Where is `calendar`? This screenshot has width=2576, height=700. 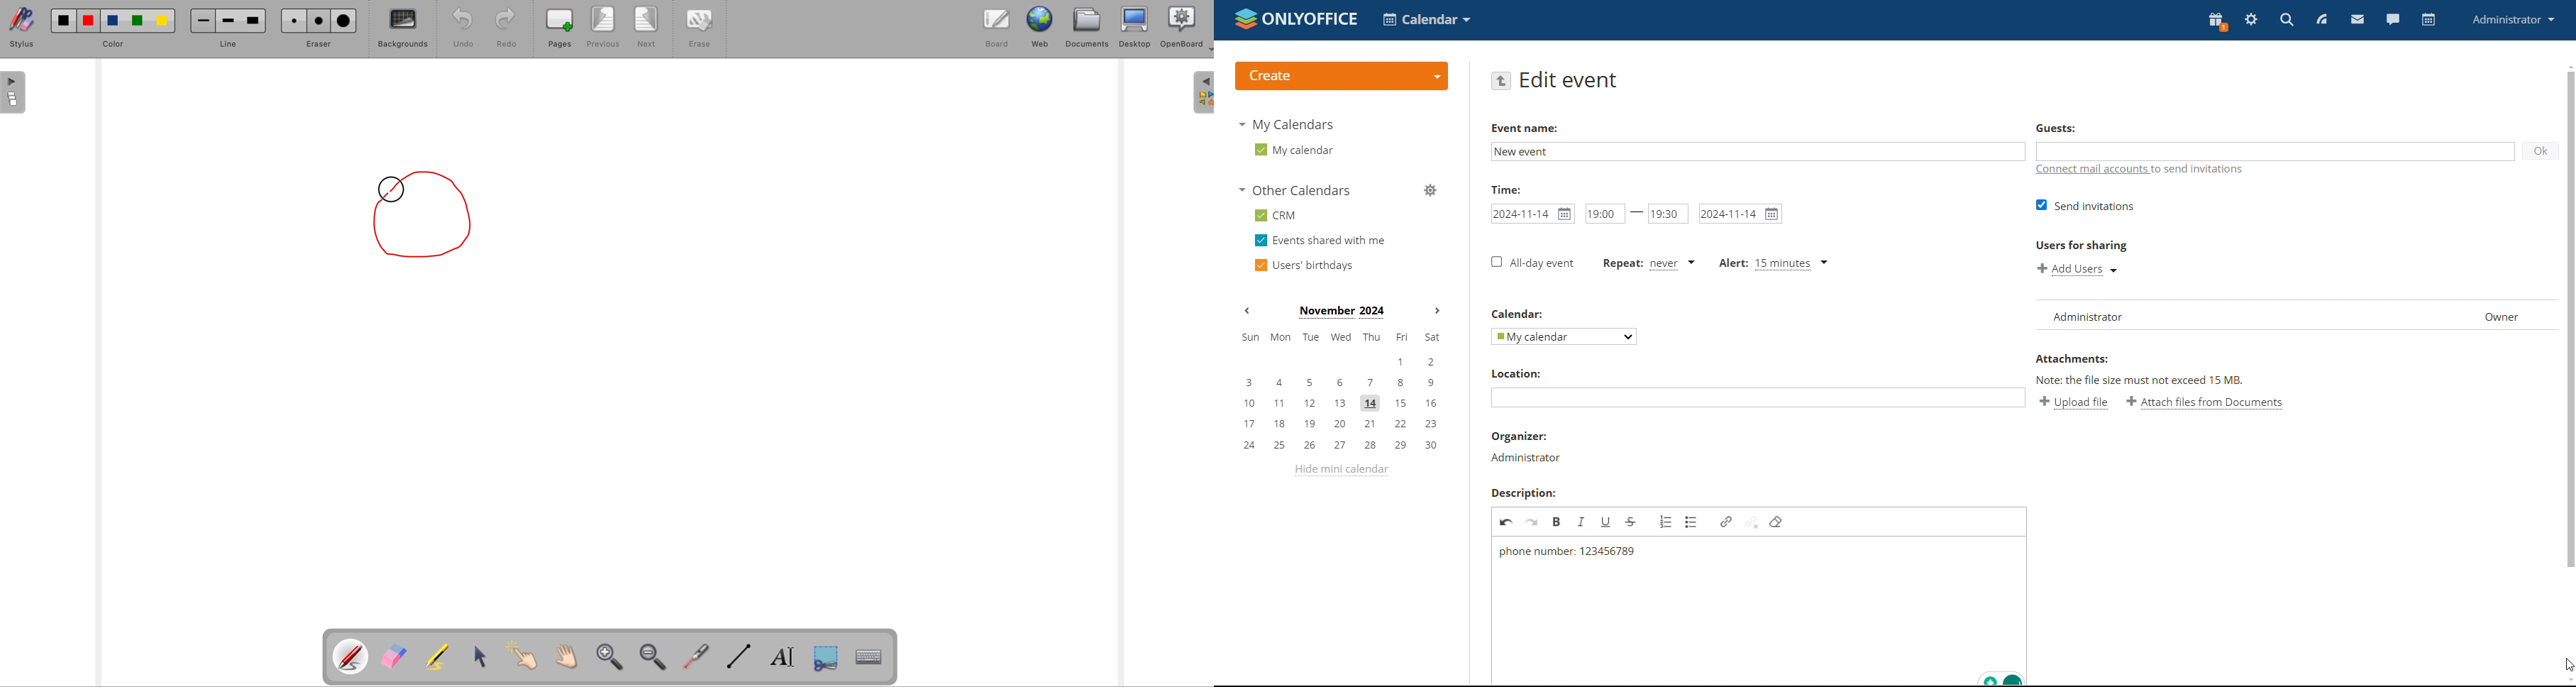
calendar is located at coordinates (1526, 313).